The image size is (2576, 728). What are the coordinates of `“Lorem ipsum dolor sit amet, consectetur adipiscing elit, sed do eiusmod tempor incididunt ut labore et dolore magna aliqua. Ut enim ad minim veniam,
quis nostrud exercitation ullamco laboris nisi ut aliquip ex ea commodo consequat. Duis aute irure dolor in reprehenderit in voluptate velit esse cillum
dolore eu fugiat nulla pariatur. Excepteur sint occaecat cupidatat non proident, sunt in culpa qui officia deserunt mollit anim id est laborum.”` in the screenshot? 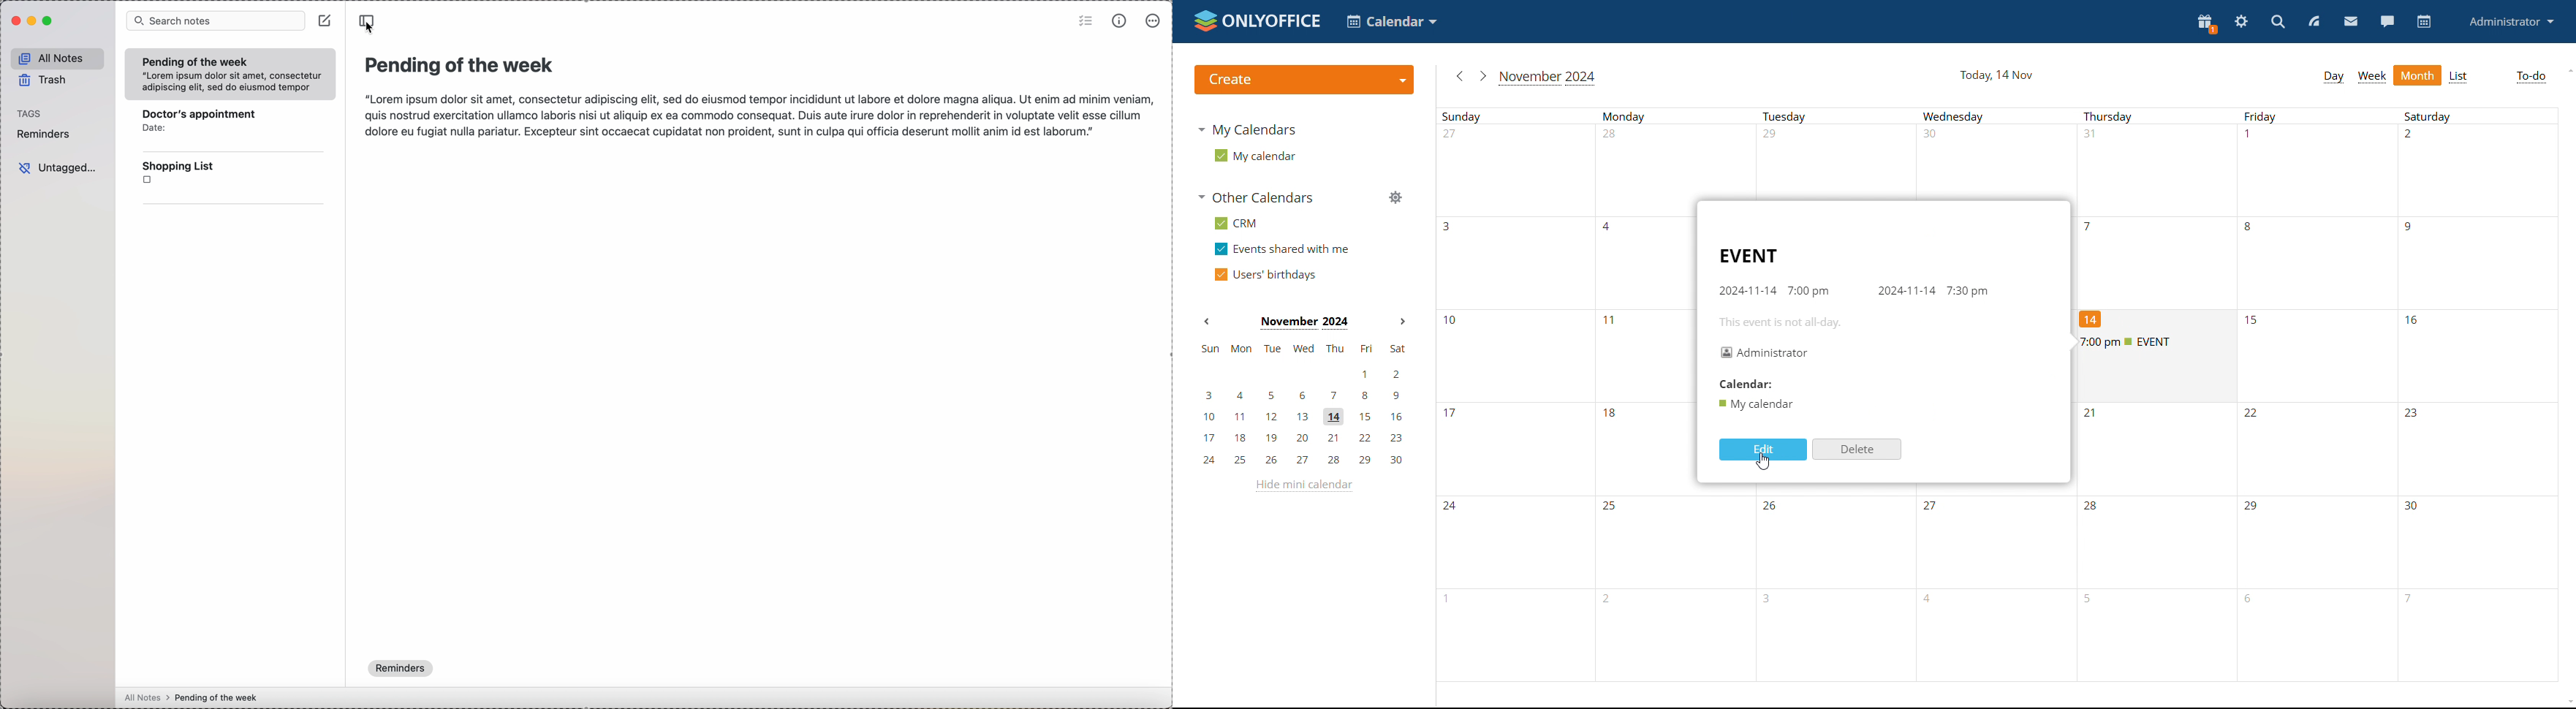 It's located at (756, 115).